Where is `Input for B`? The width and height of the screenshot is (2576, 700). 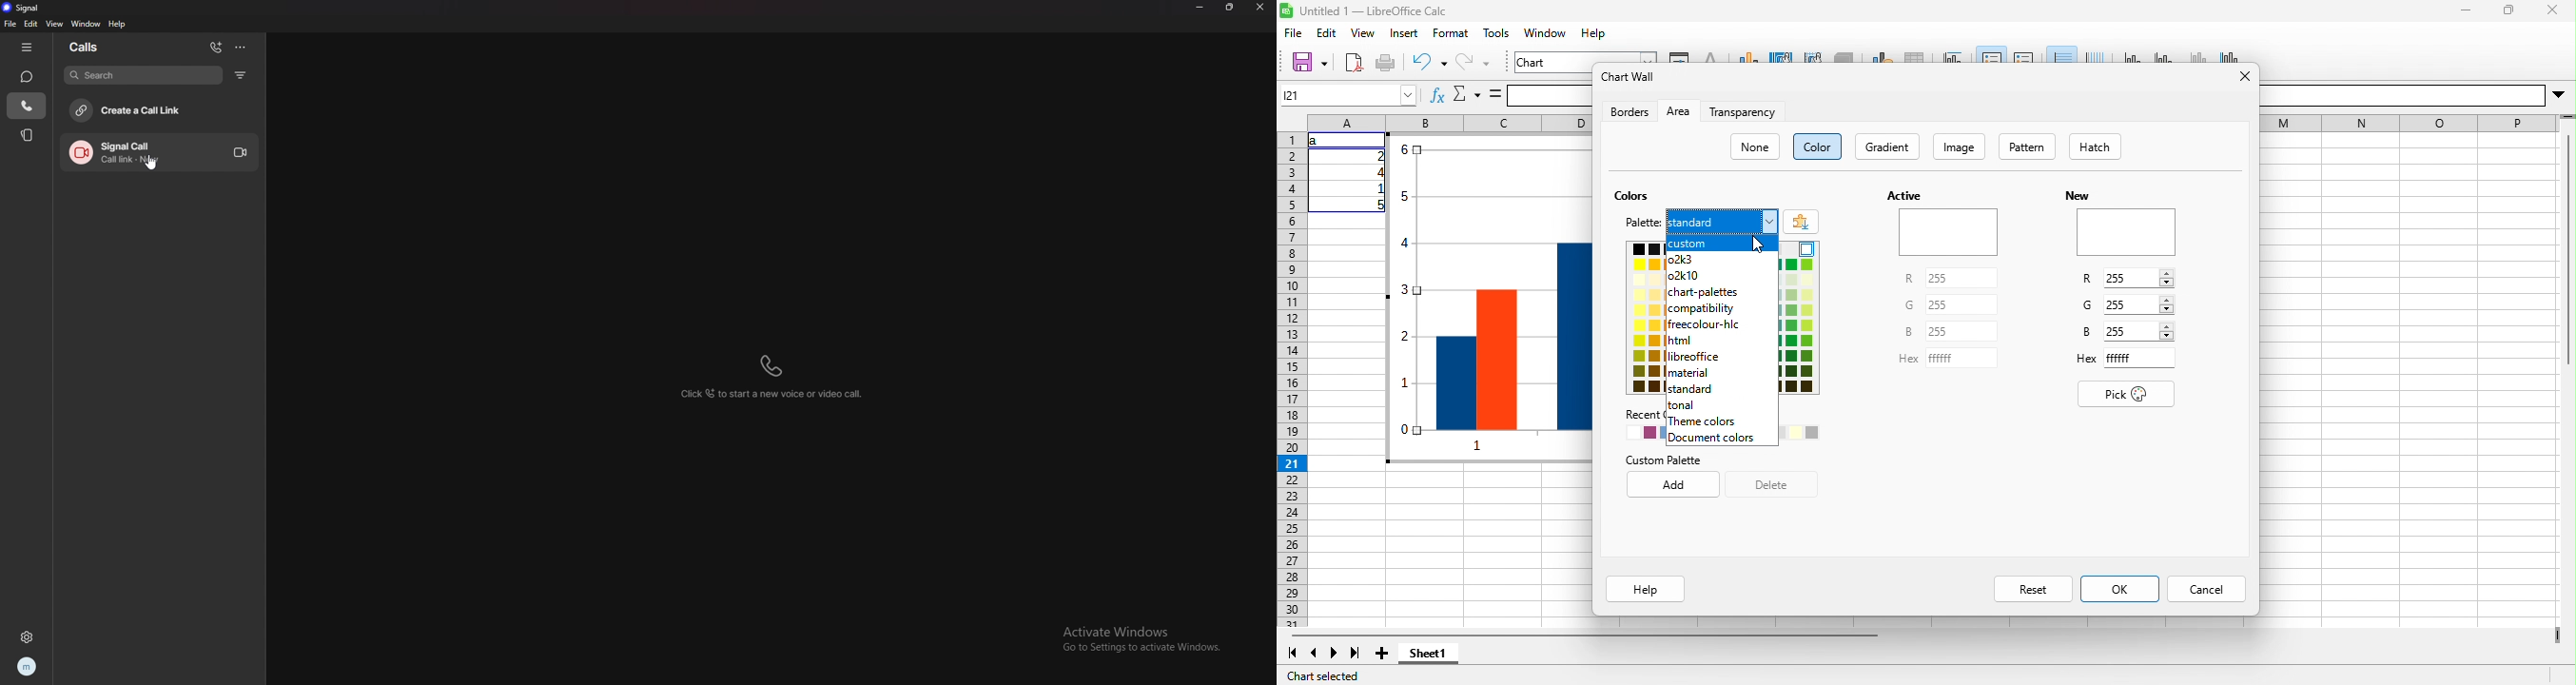 Input for B is located at coordinates (1961, 331).